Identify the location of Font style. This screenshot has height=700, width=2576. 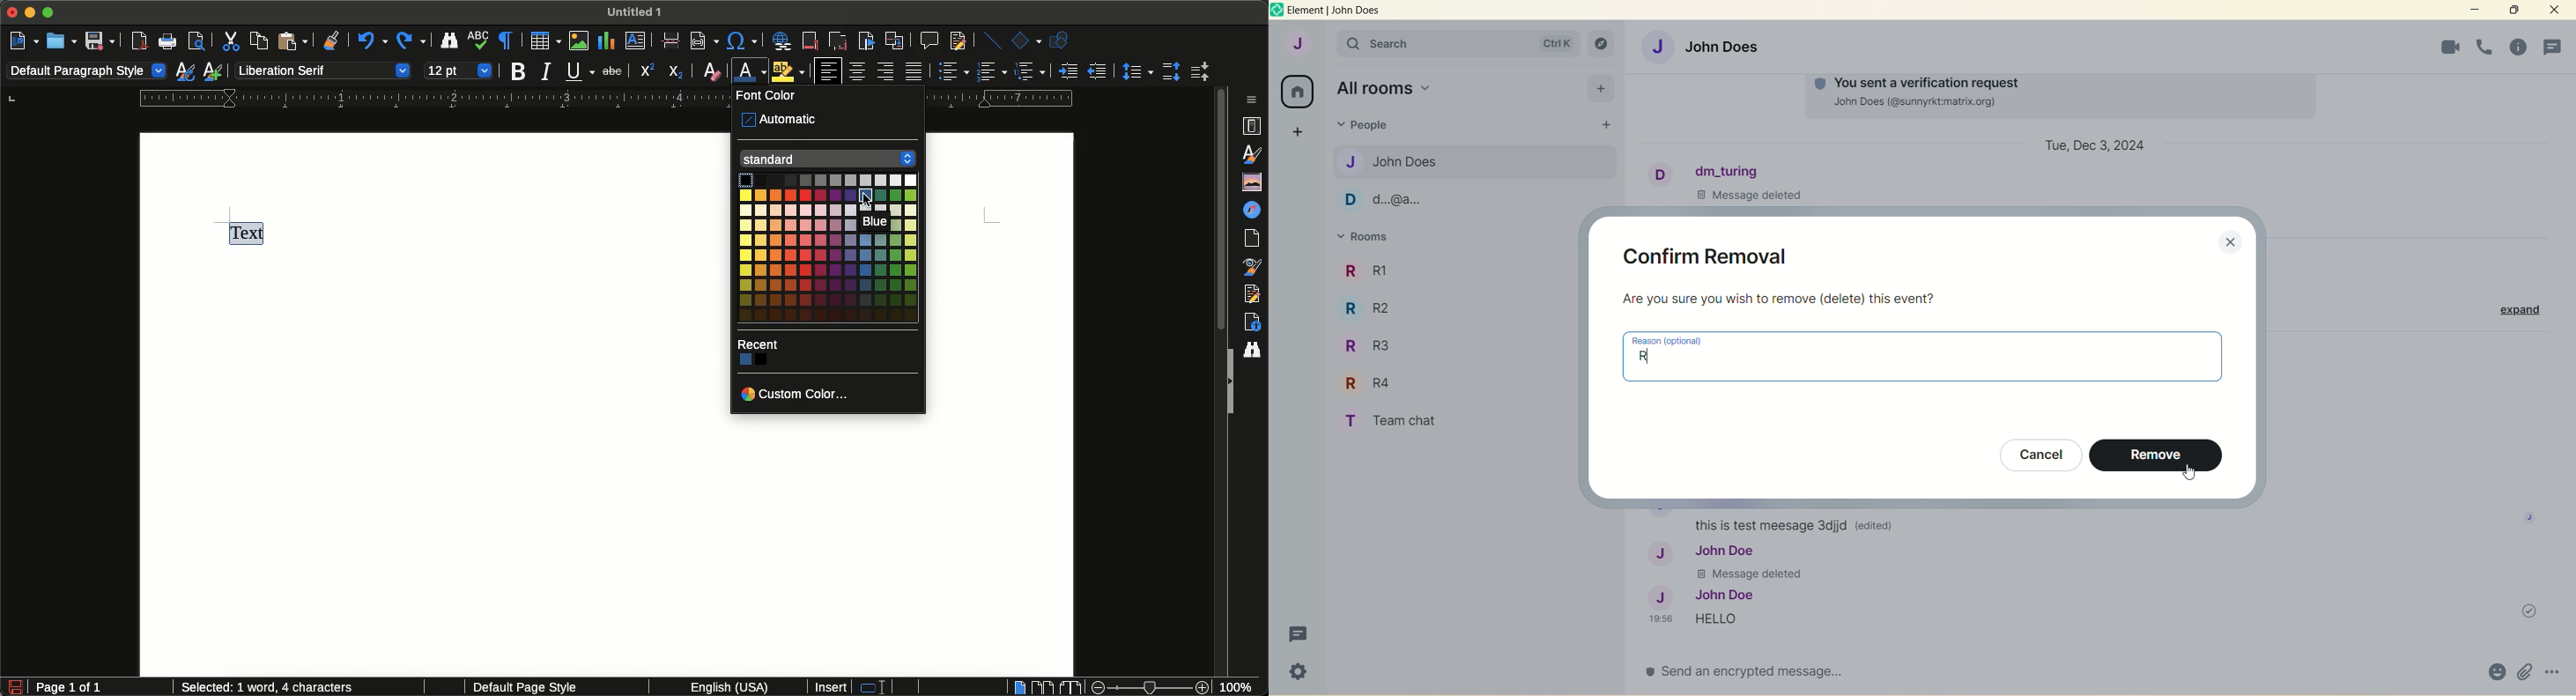
(322, 70).